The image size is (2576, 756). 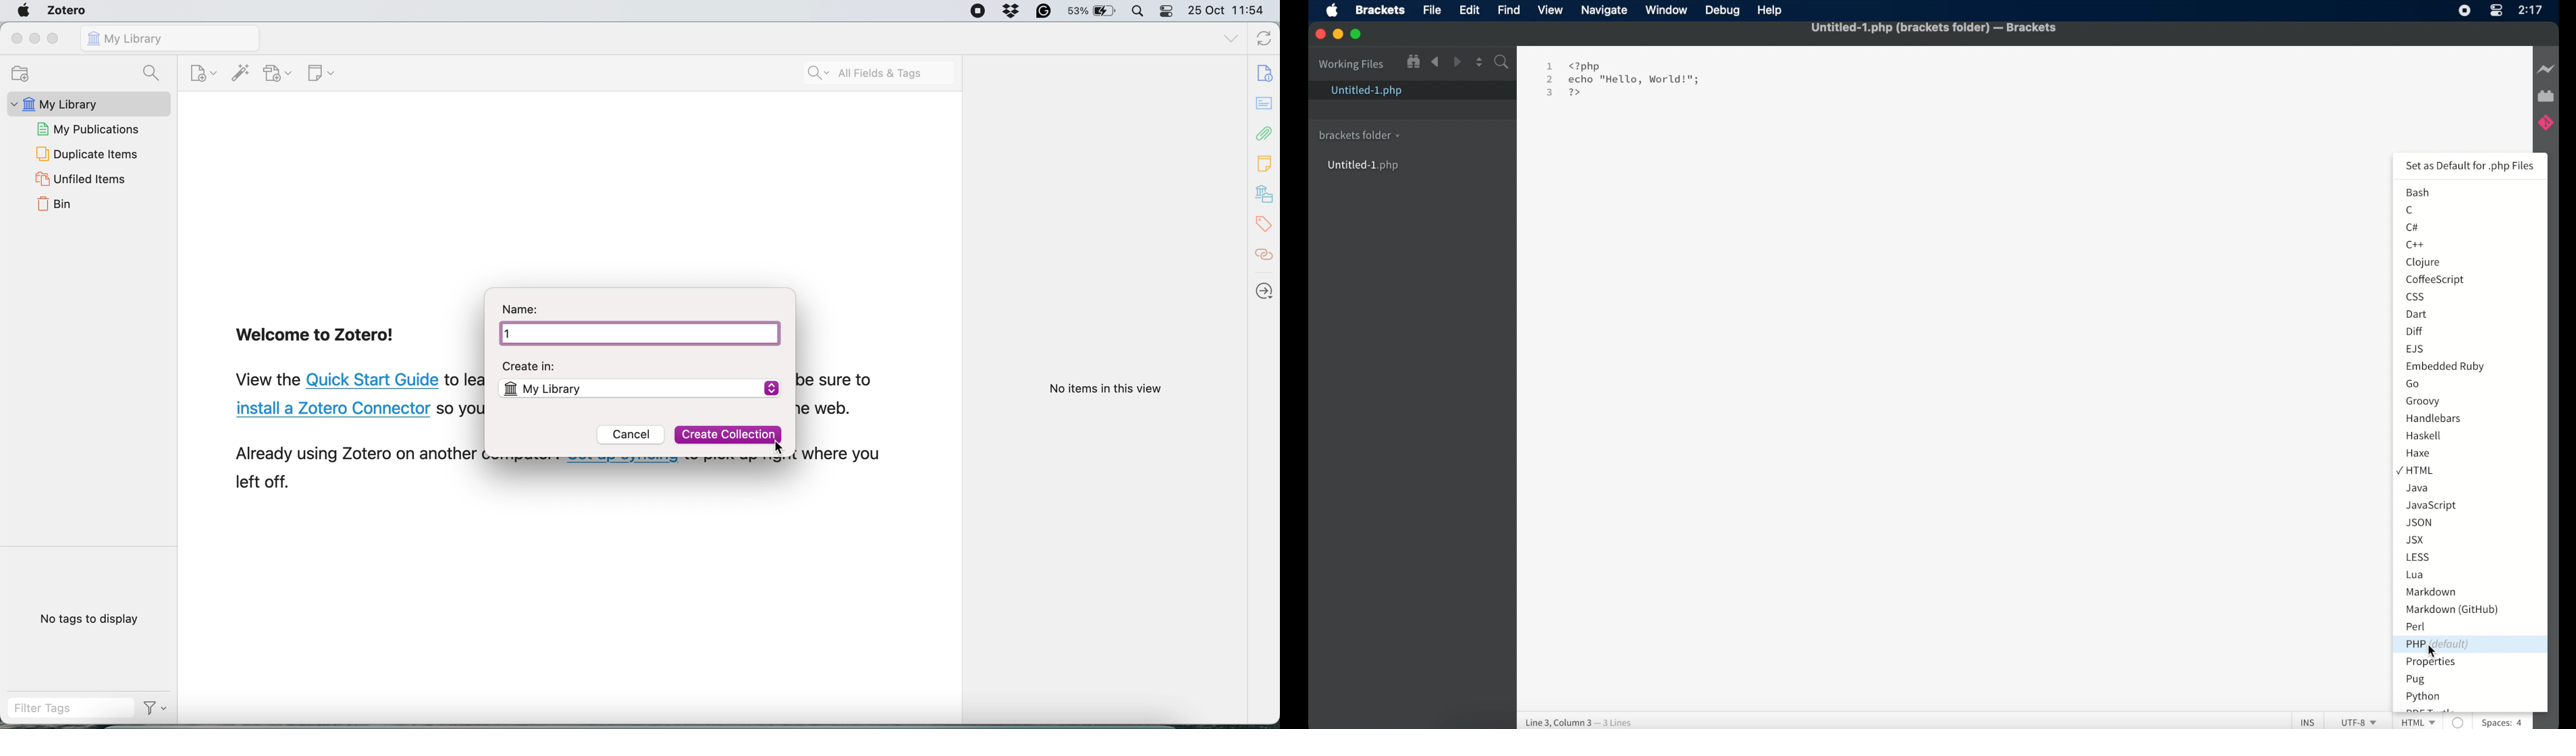 What do you see at coordinates (1352, 65) in the screenshot?
I see `working files` at bounding box center [1352, 65].